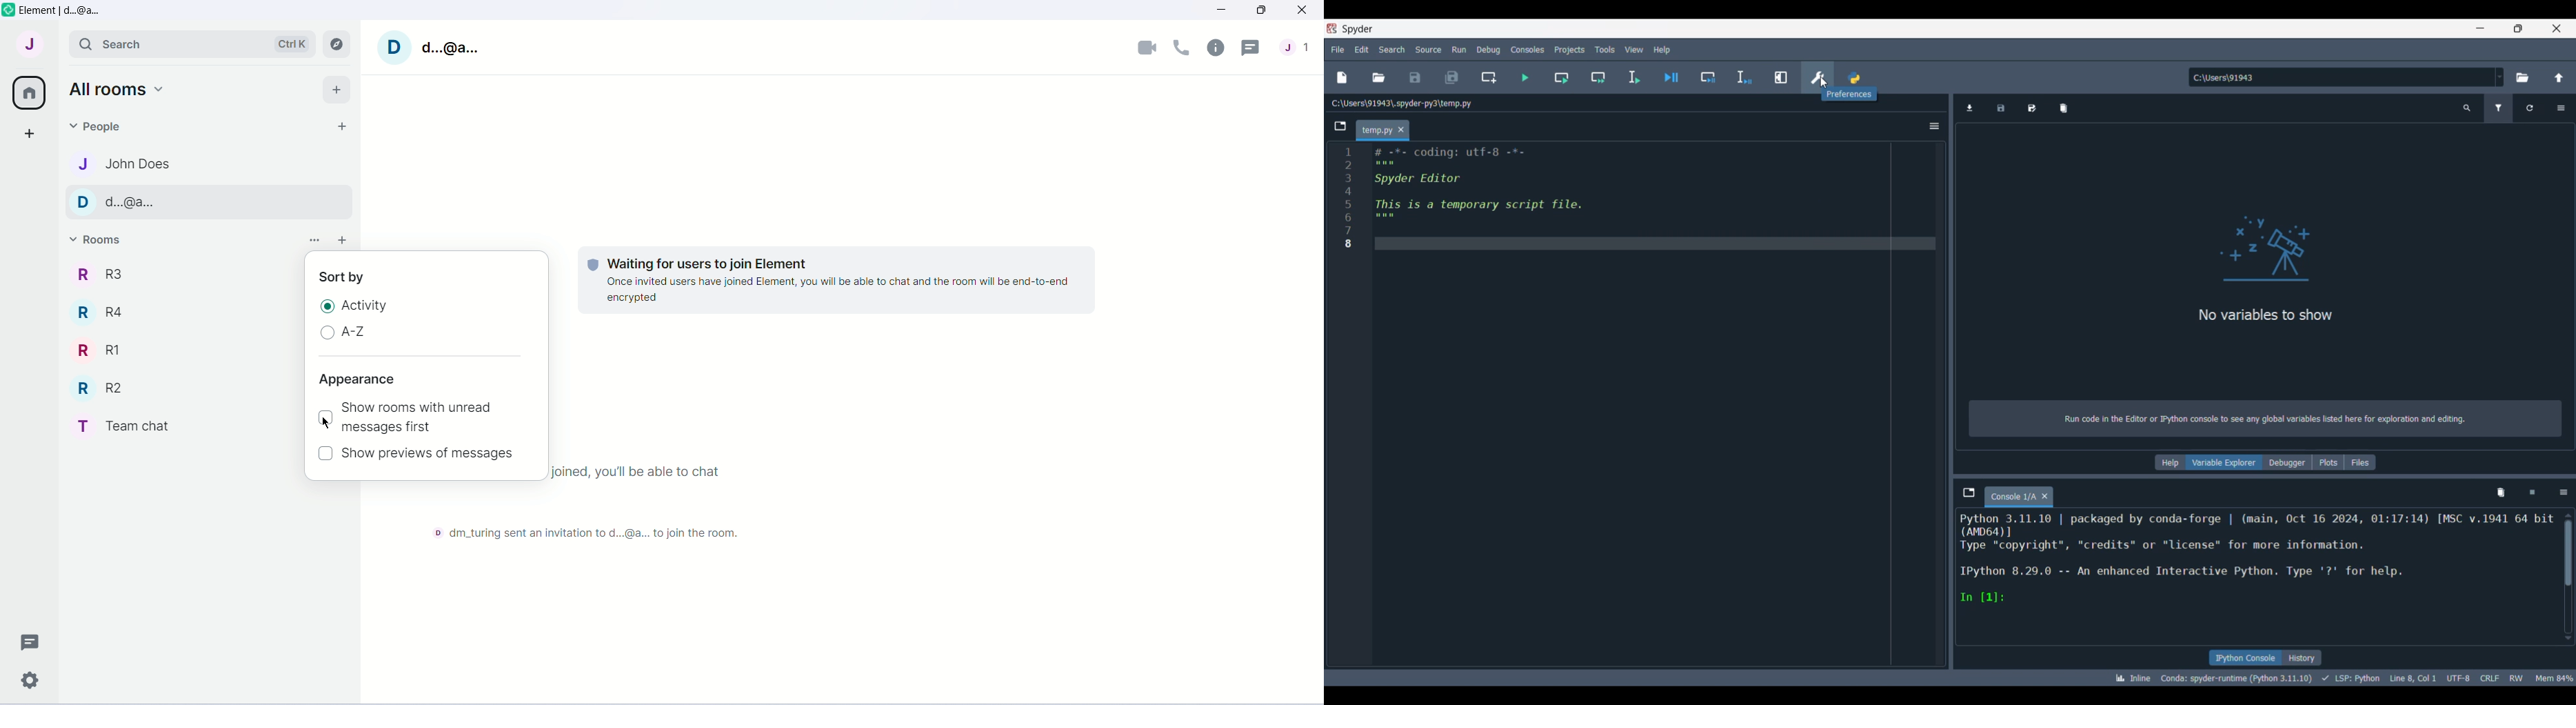 The image size is (2576, 728). Describe the element at coordinates (1525, 78) in the screenshot. I see `Run file` at that location.